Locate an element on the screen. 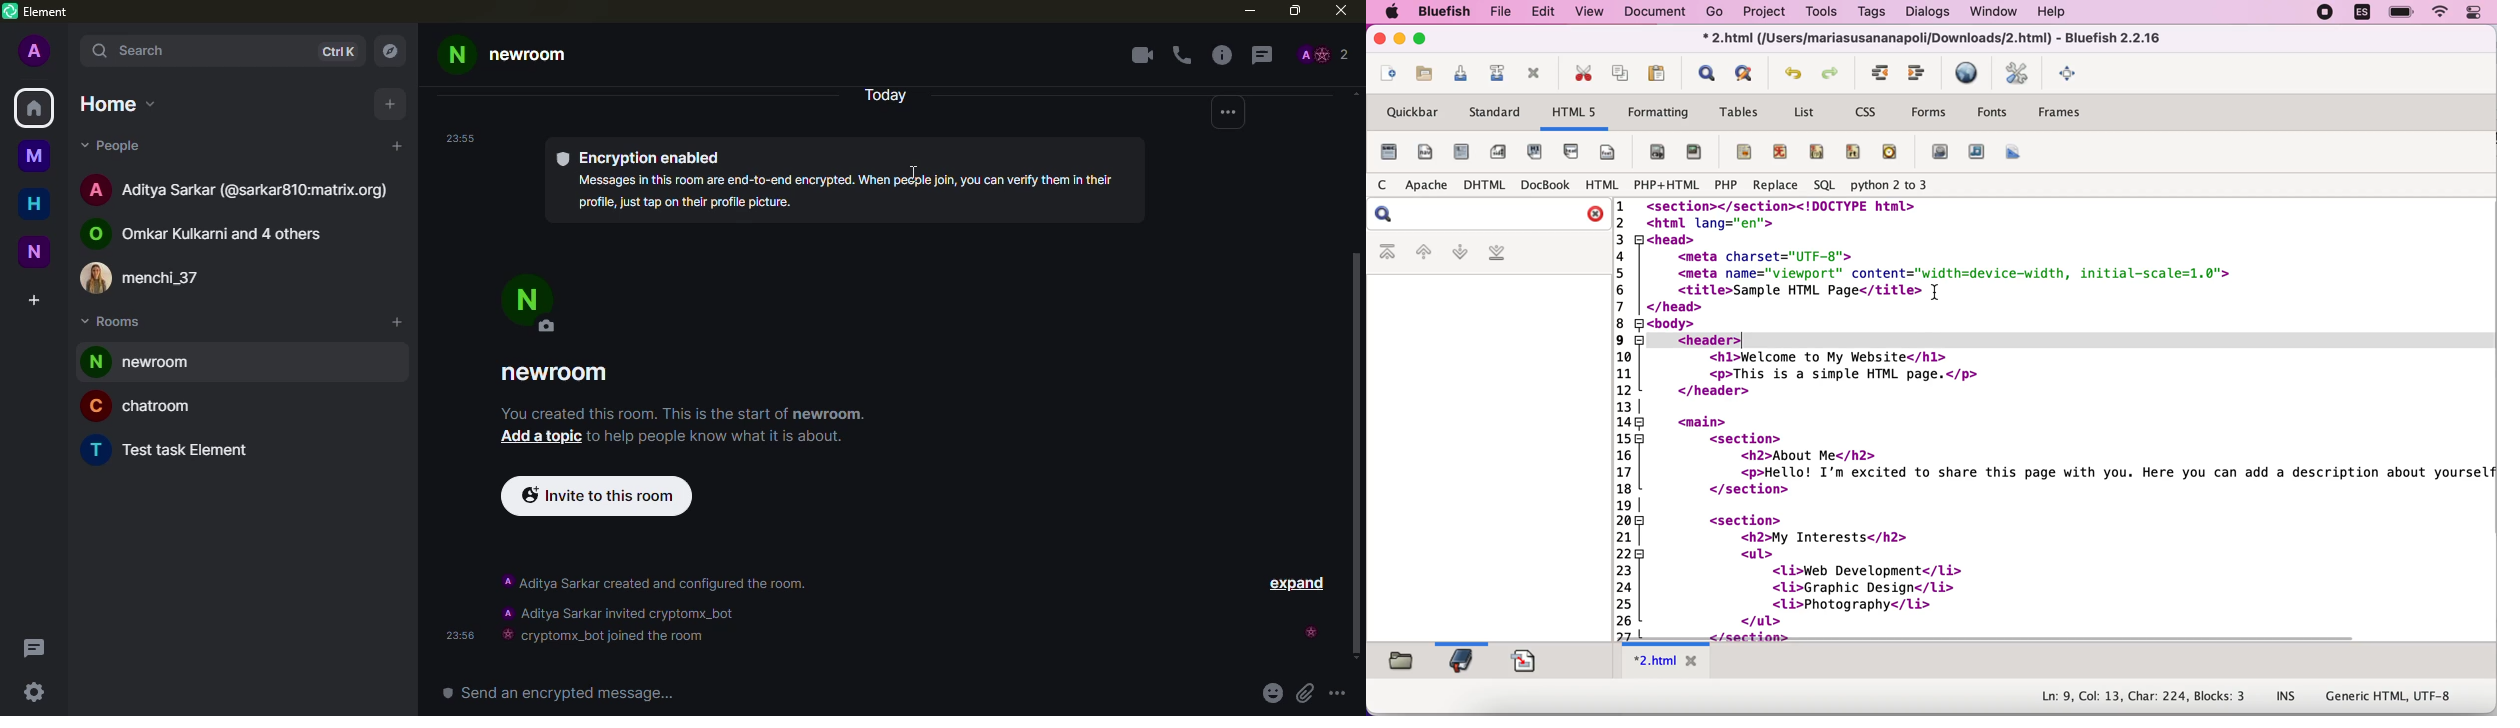  php is located at coordinates (1726, 185).